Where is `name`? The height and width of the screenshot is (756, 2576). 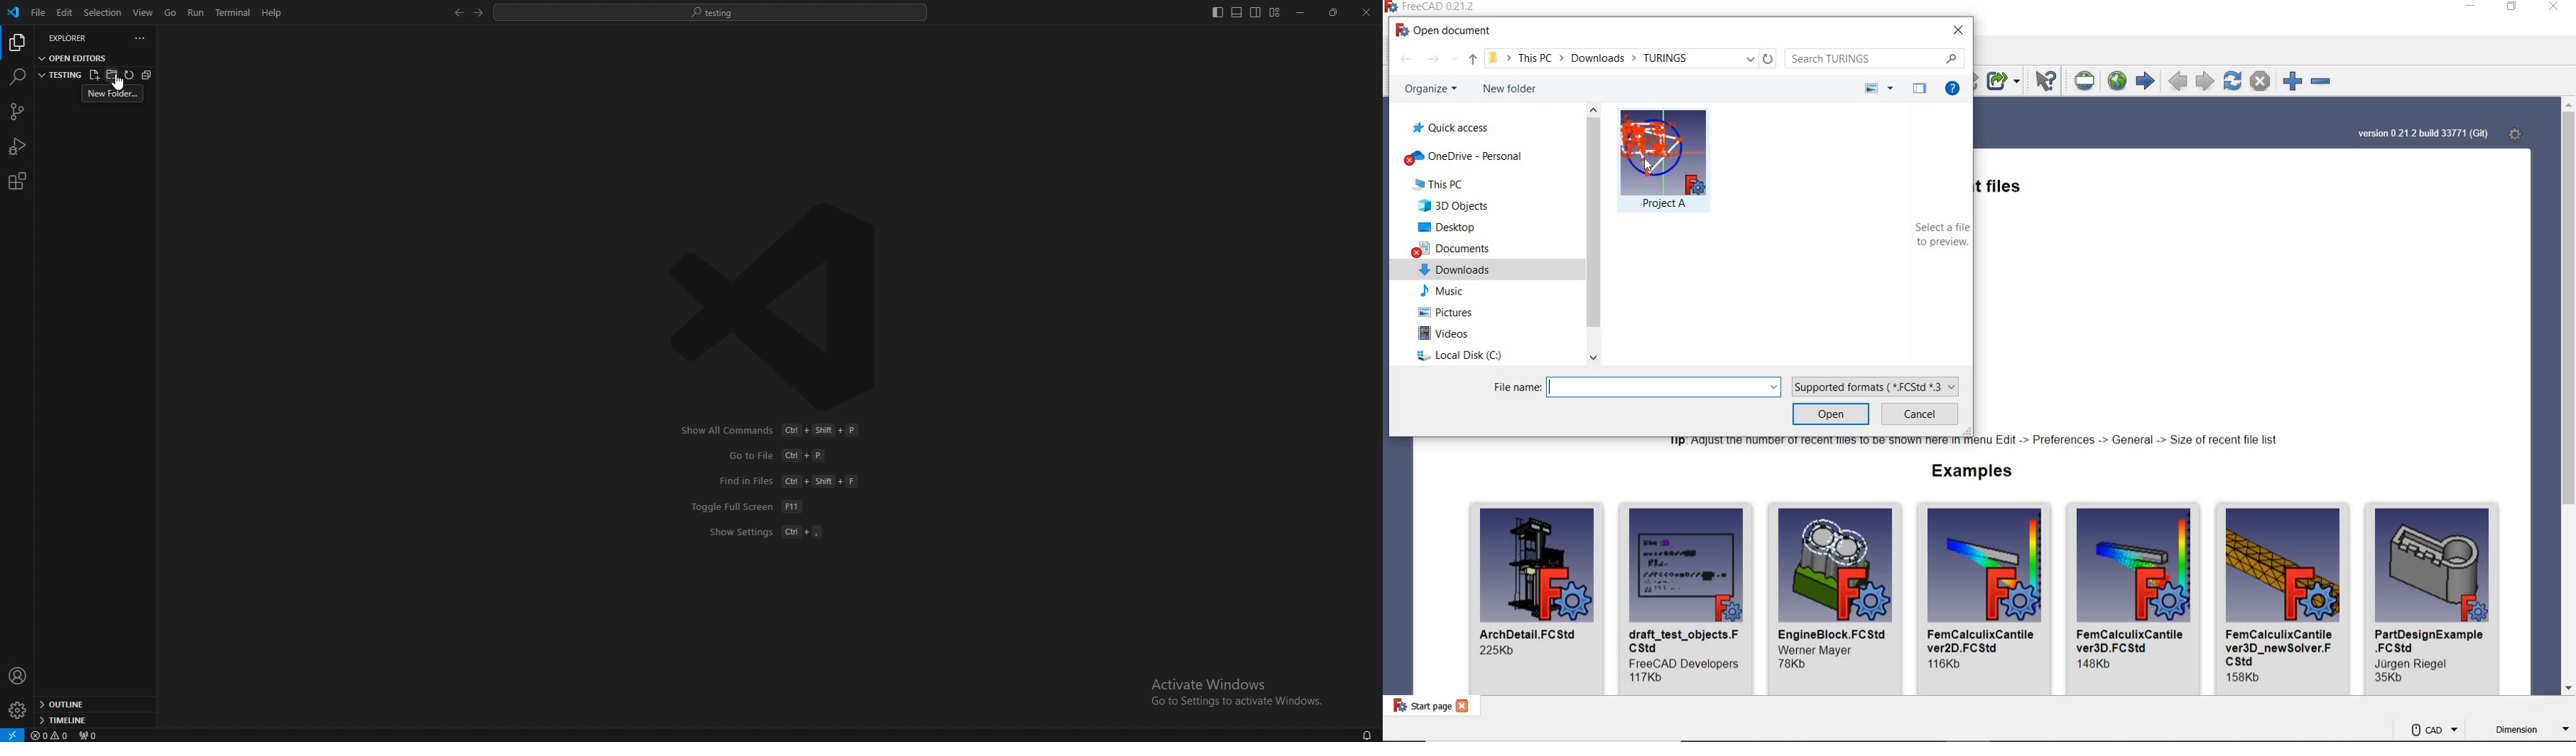
name is located at coordinates (1833, 633).